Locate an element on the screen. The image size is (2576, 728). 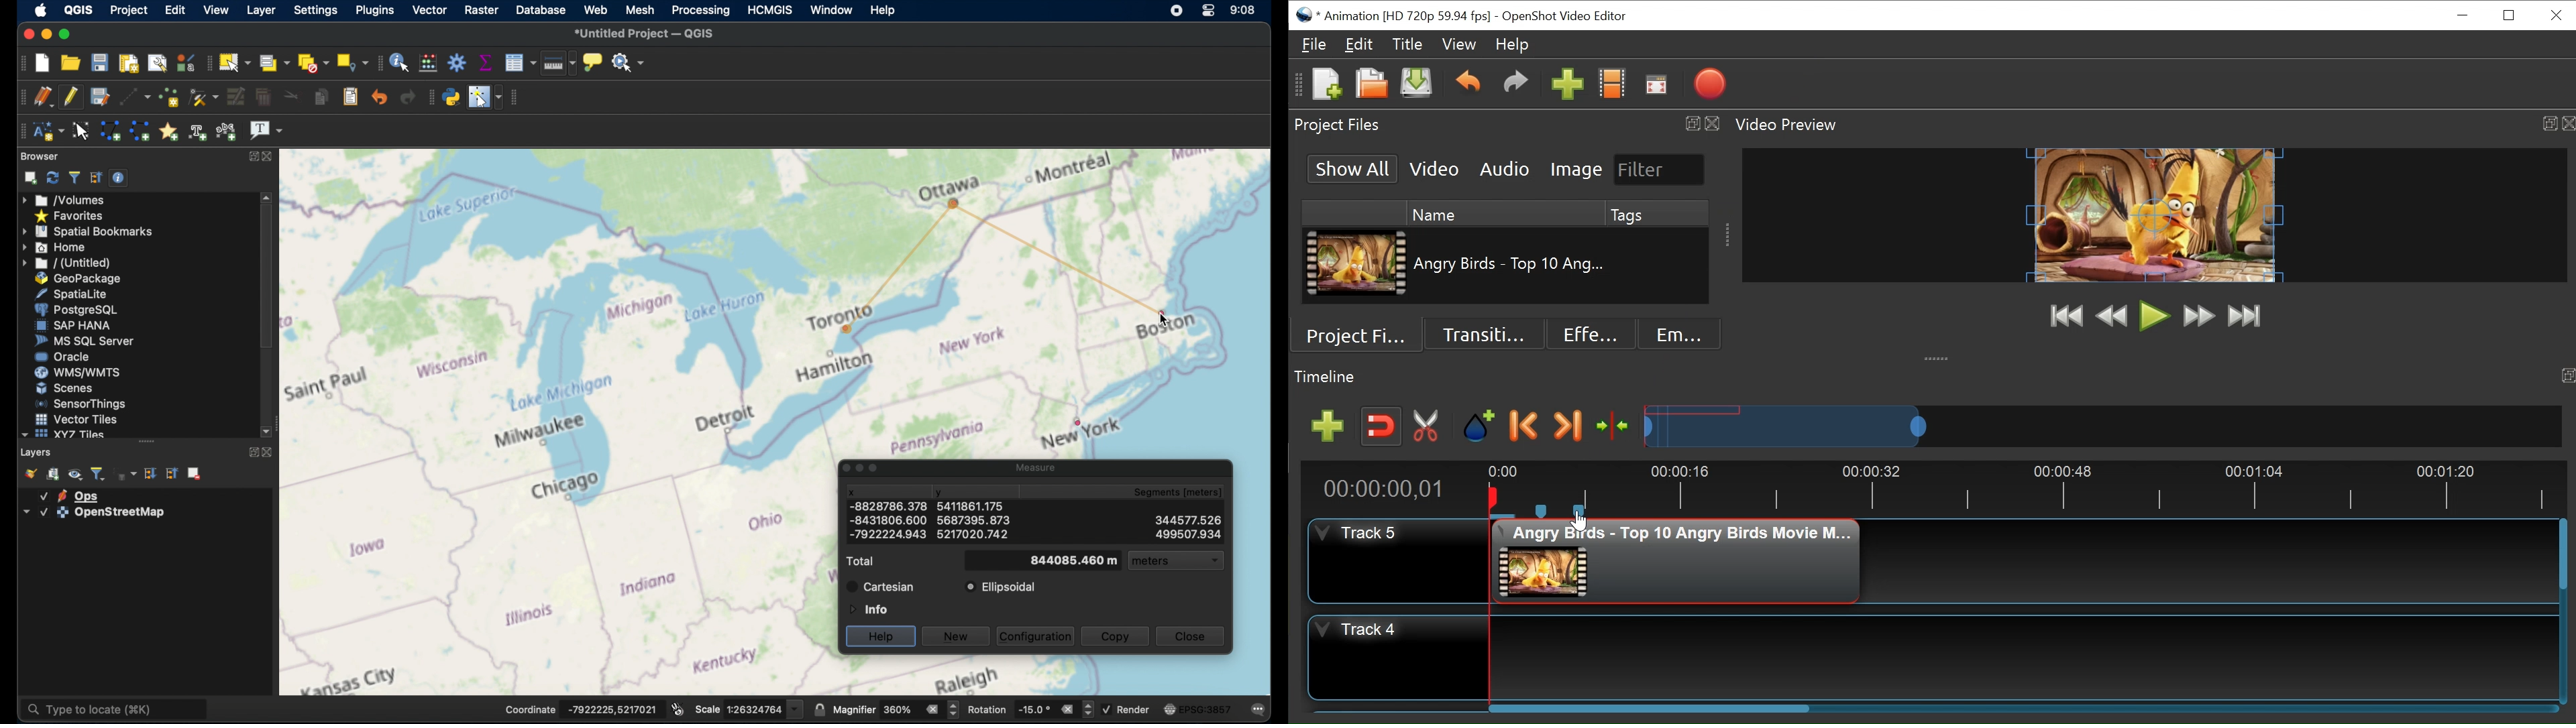
configuration is located at coordinates (1036, 636).